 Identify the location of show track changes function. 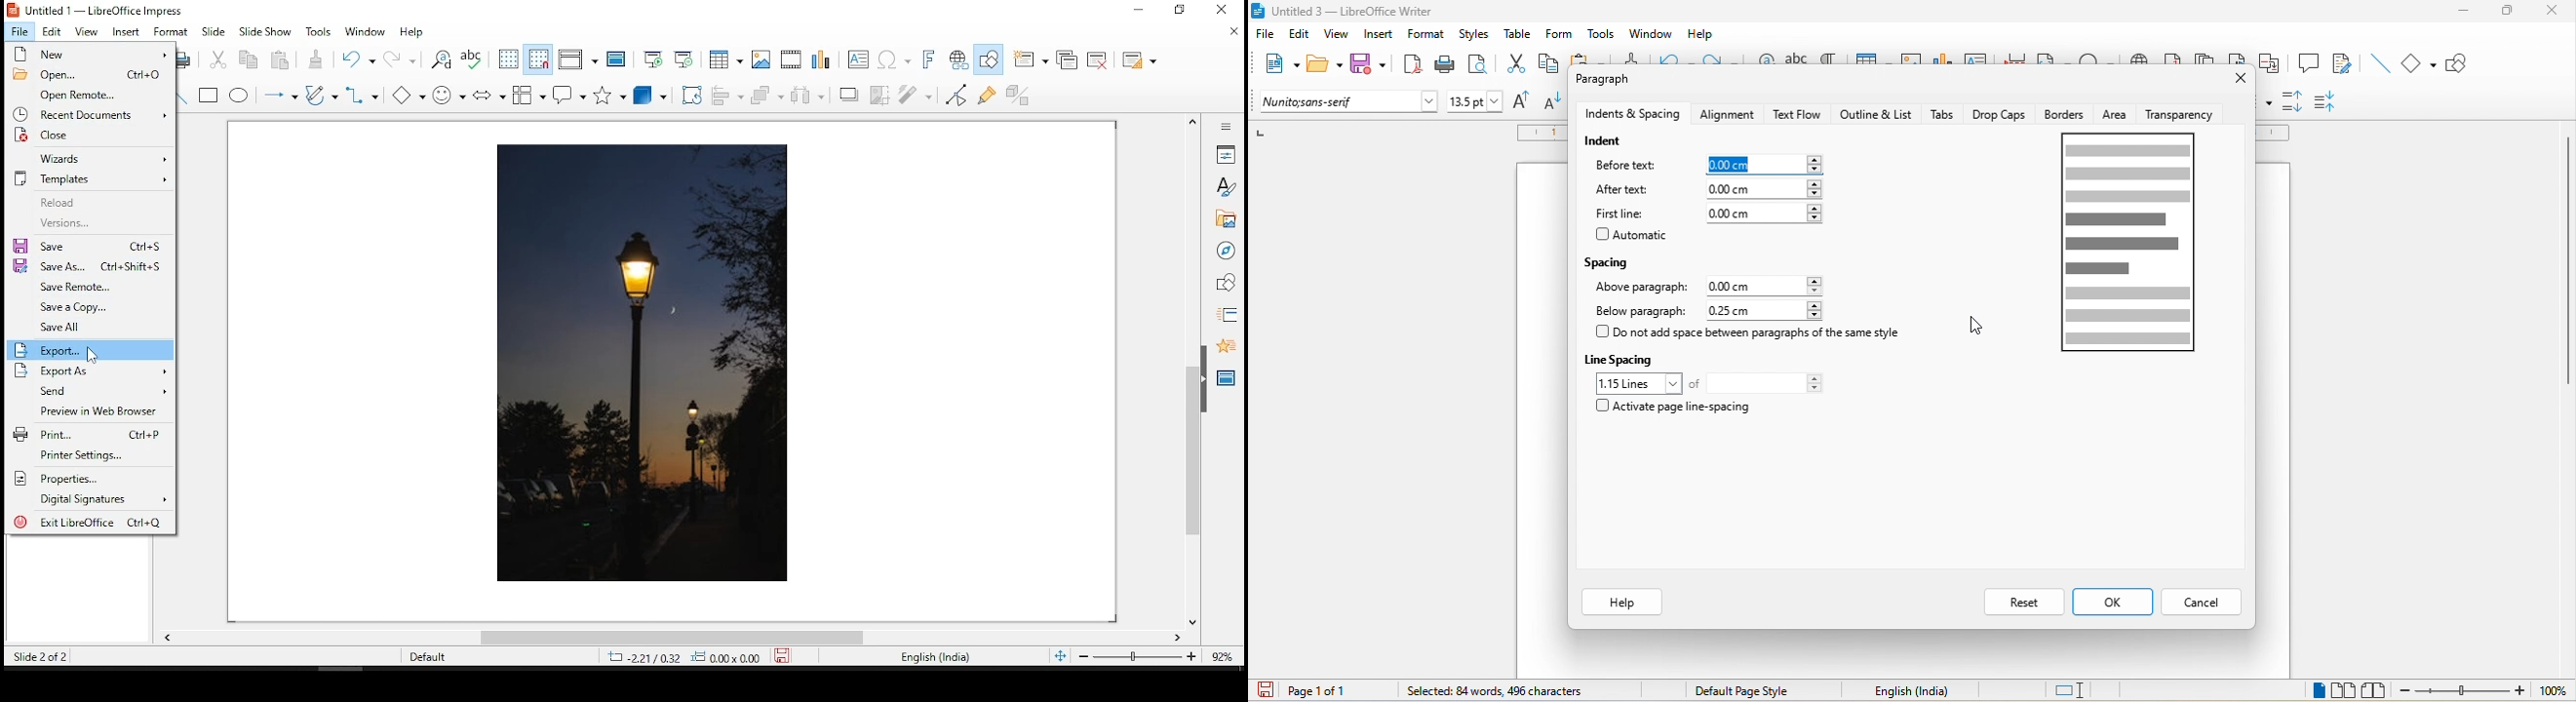
(2346, 64).